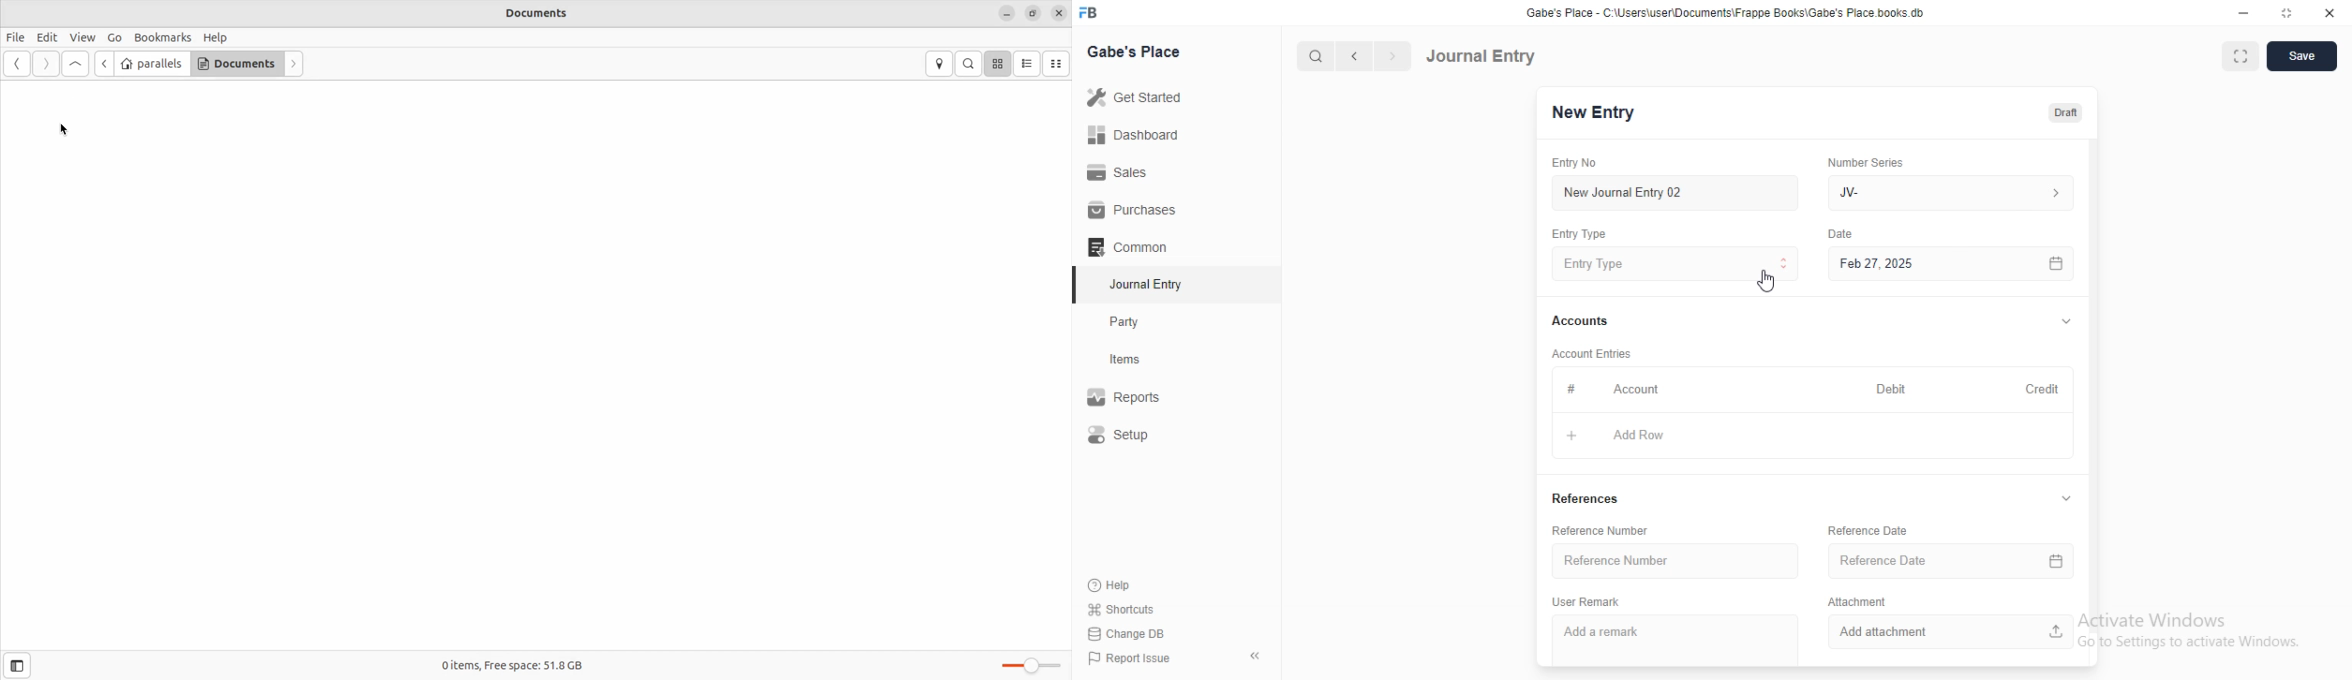 The width and height of the screenshot is (2352, 700). Describe the element at coordinates (1135, 51) in the screenshot. I see `Gabe's Place` at that location.